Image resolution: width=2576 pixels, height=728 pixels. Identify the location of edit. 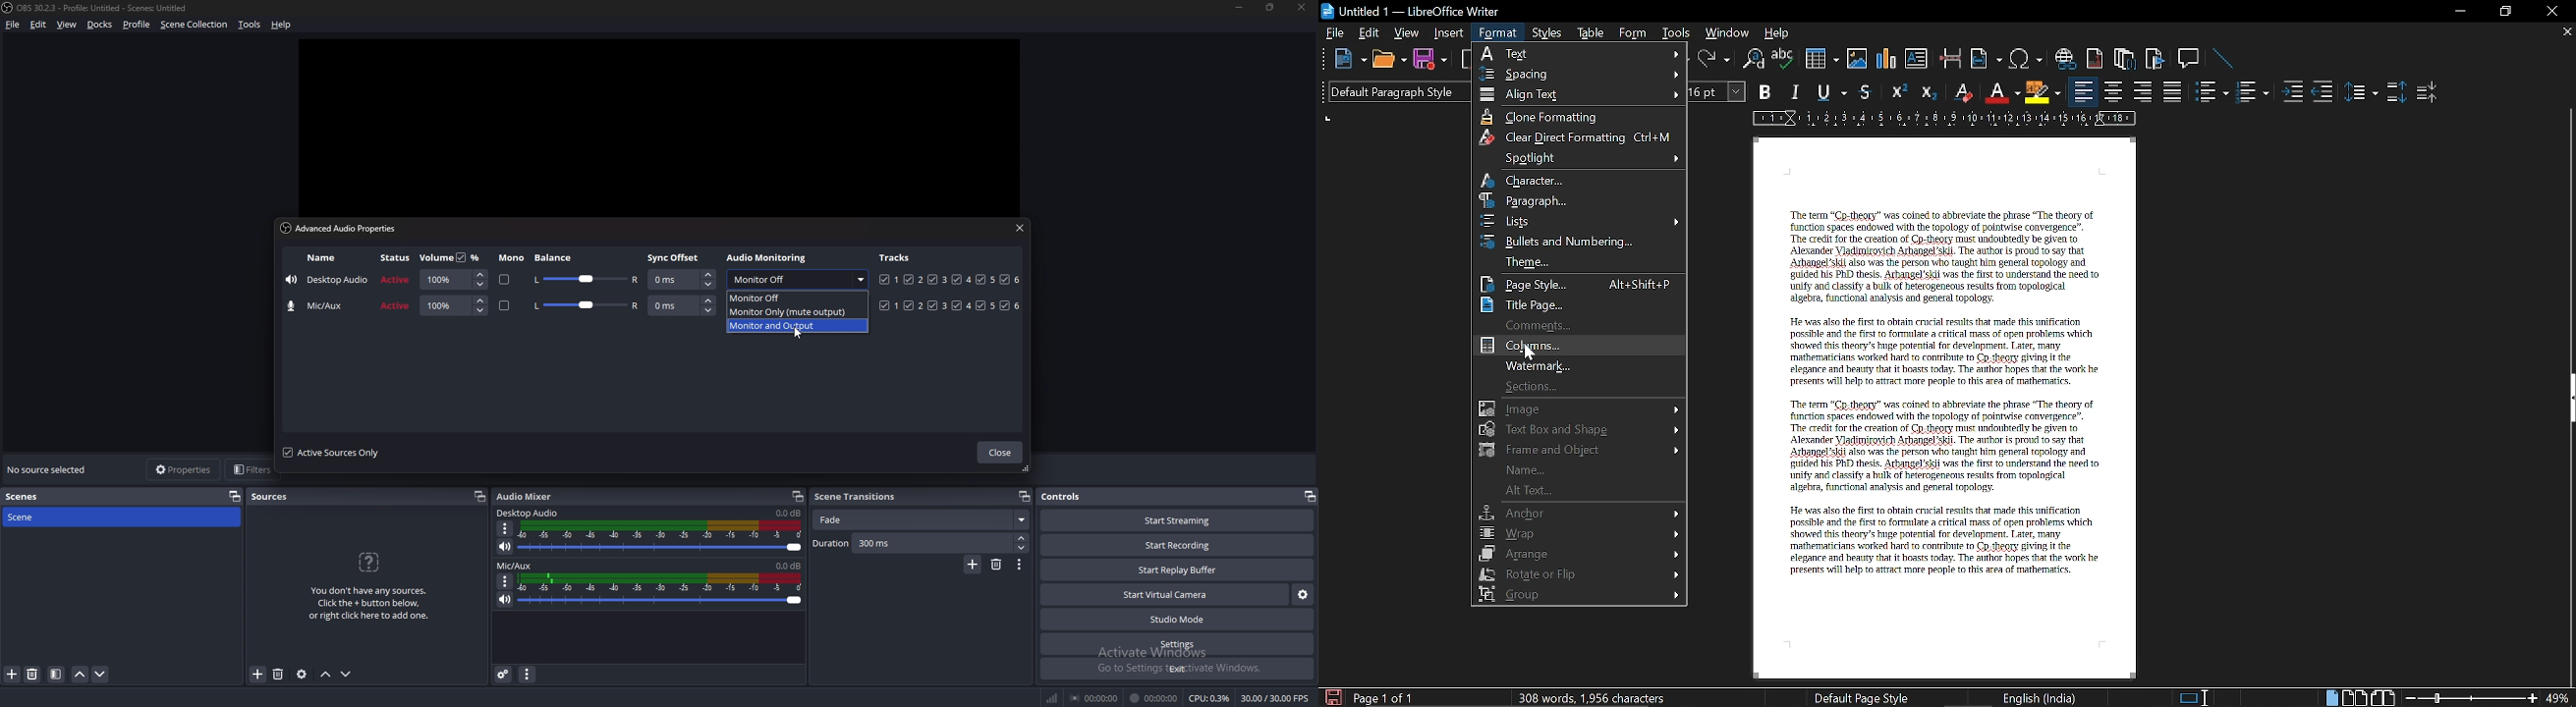
(40, 24).